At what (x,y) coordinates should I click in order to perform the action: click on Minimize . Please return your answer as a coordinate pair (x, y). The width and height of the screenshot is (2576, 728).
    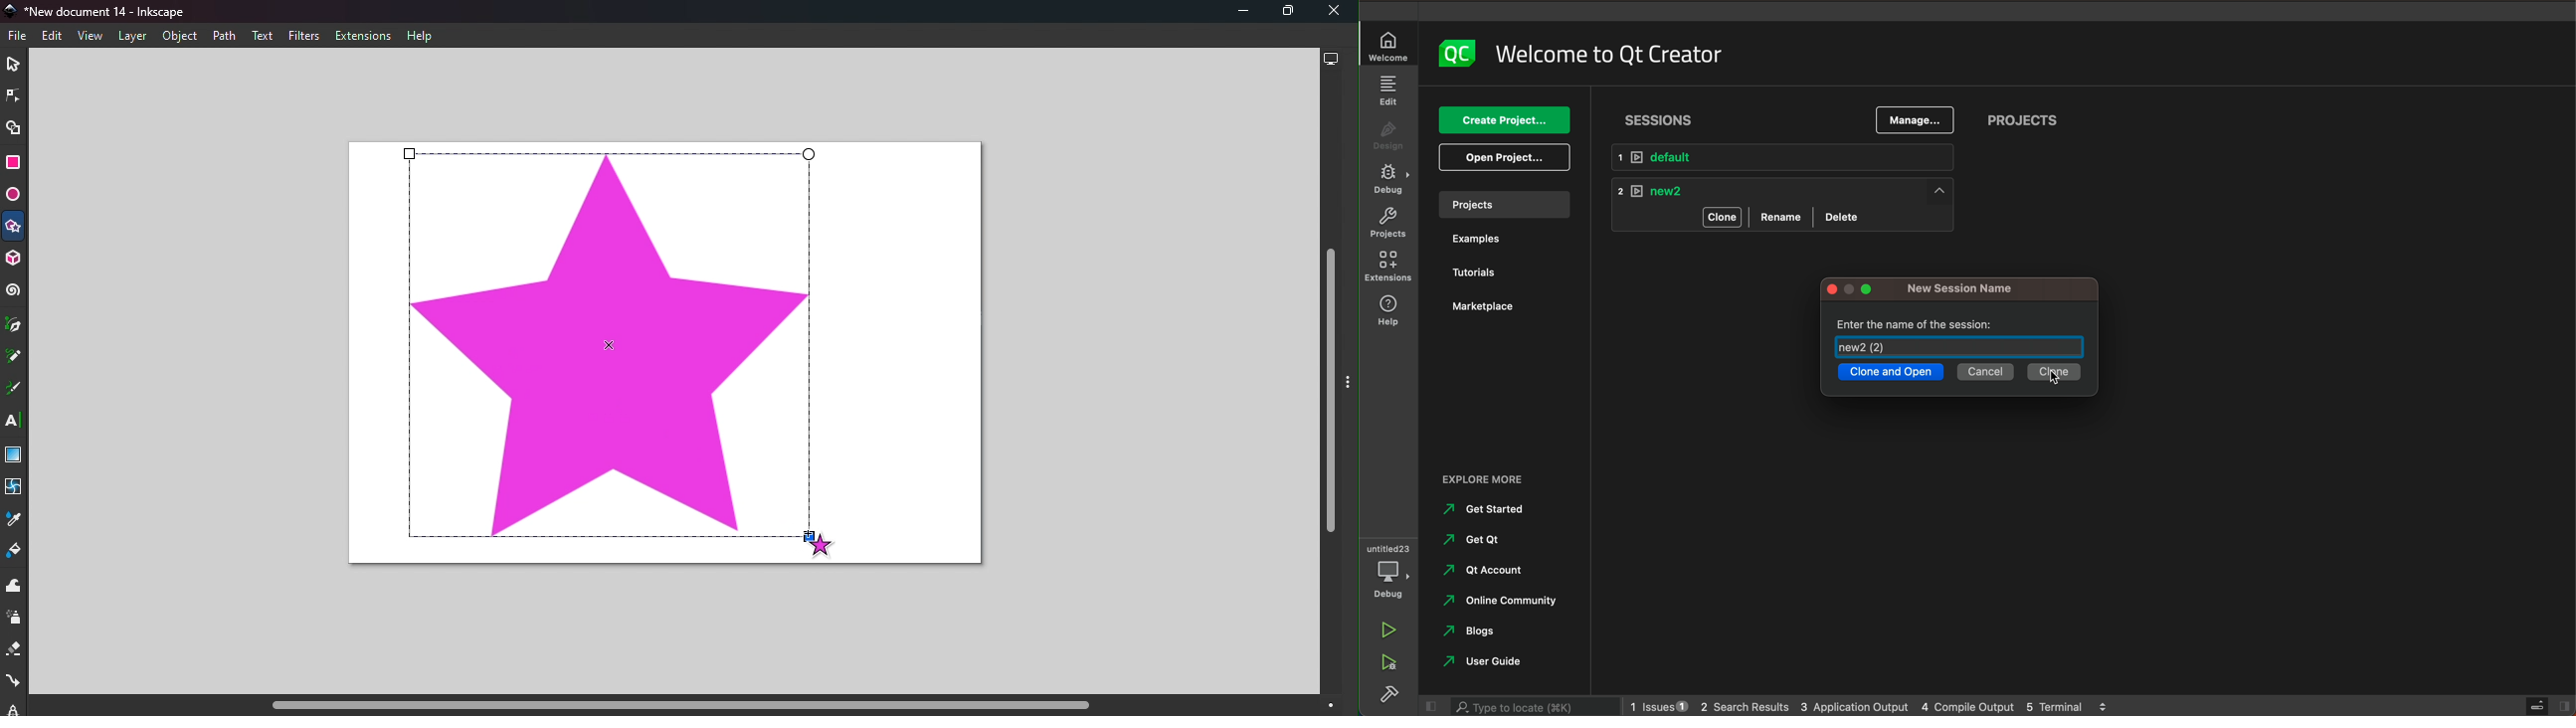
    Looking at the image, I should click on (1234, 12).